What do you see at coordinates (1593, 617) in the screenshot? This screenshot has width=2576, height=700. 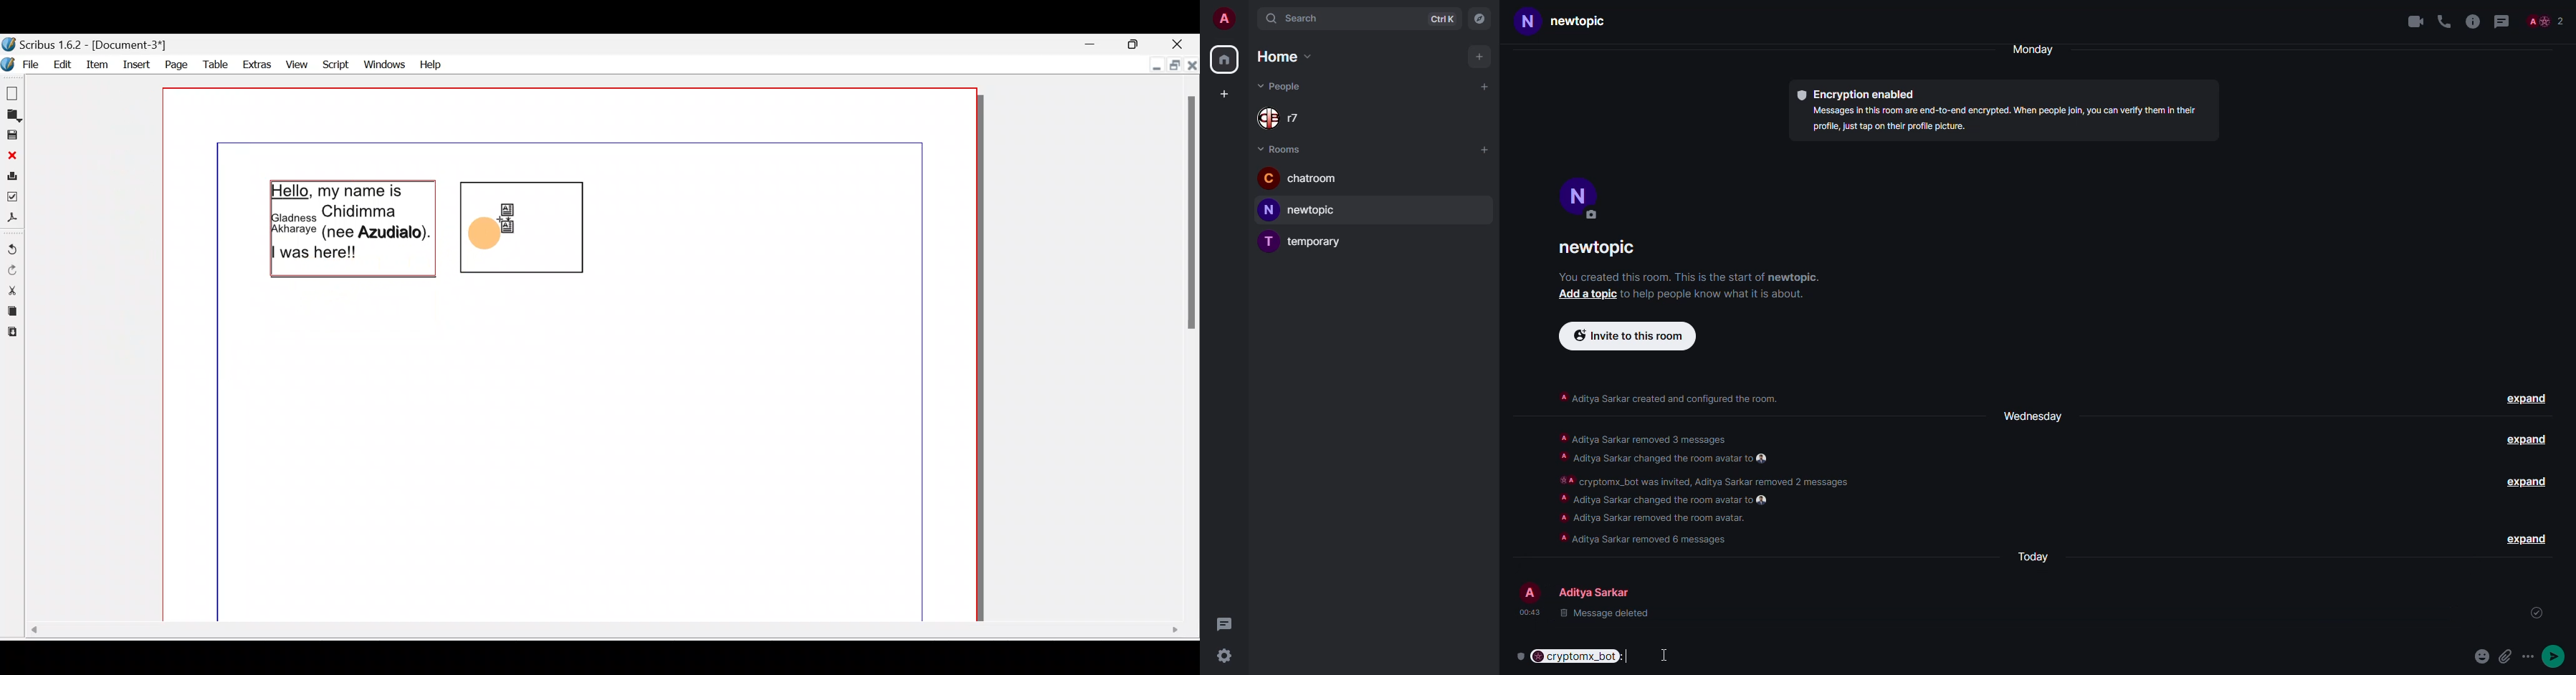 I see `message deleted` at bounding box center [1593, 617].